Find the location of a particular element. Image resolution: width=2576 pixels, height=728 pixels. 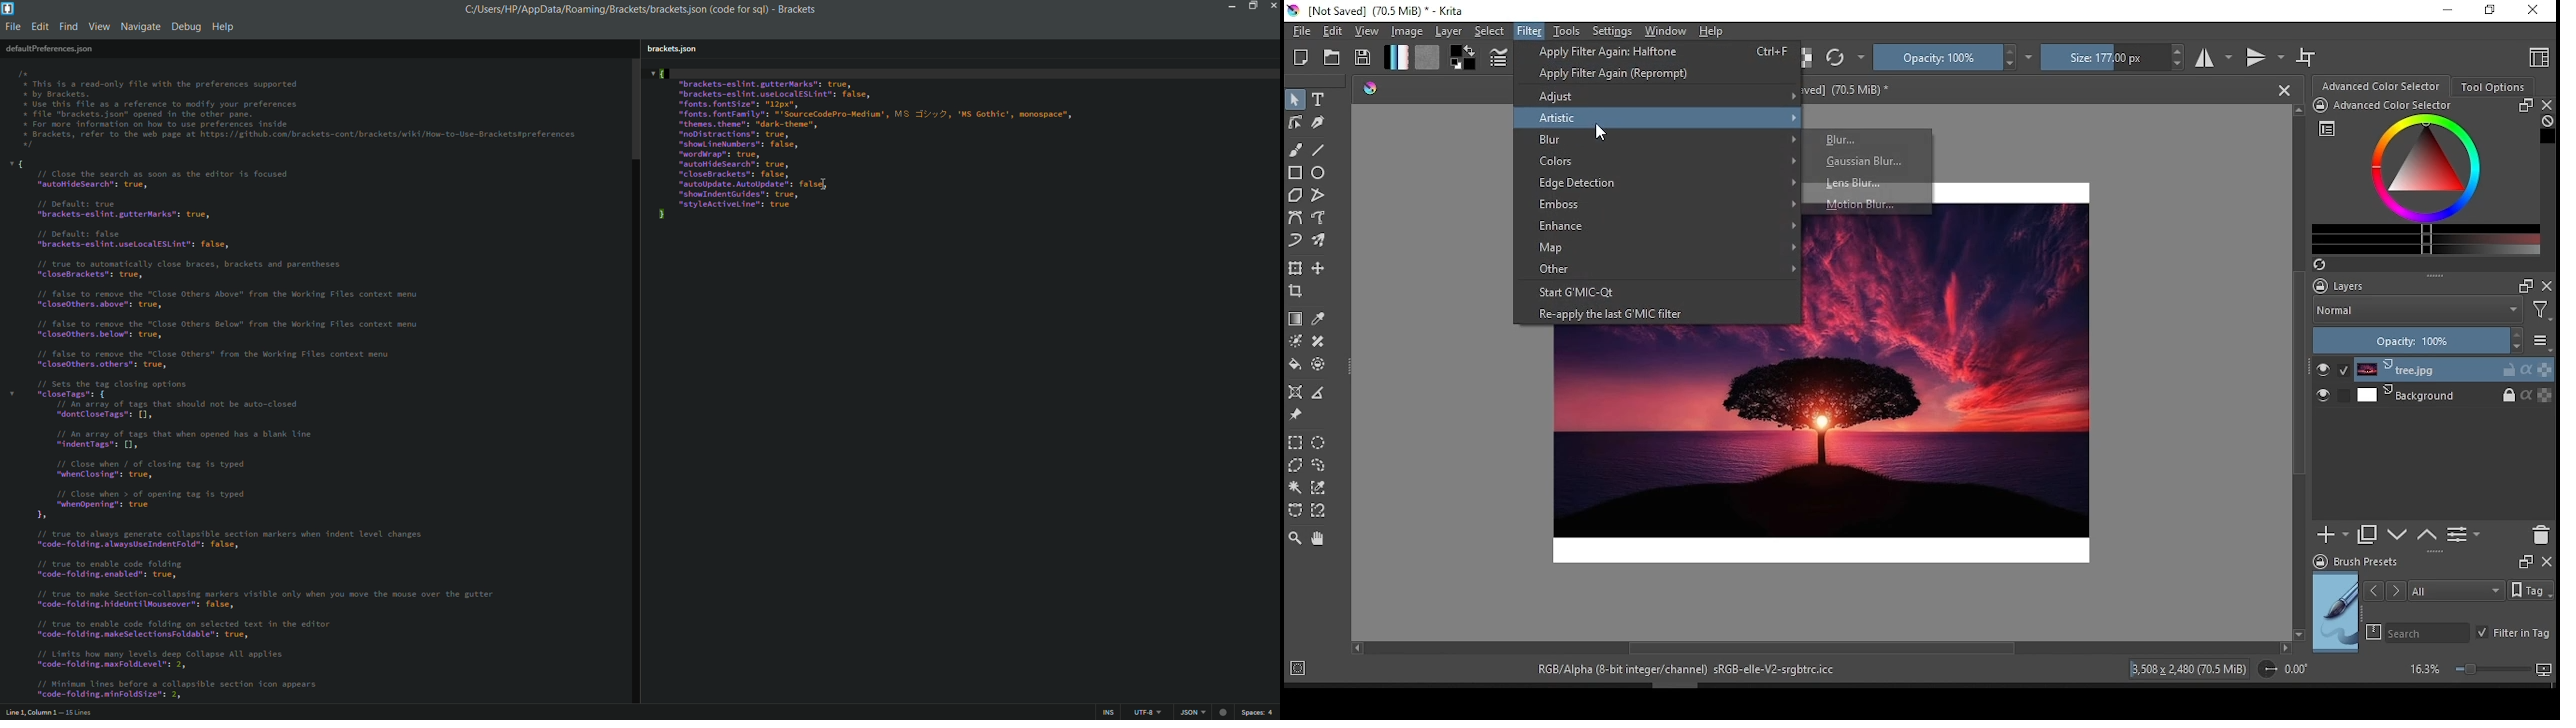

filter in tag on/off is located at coordinates (2512, 635).